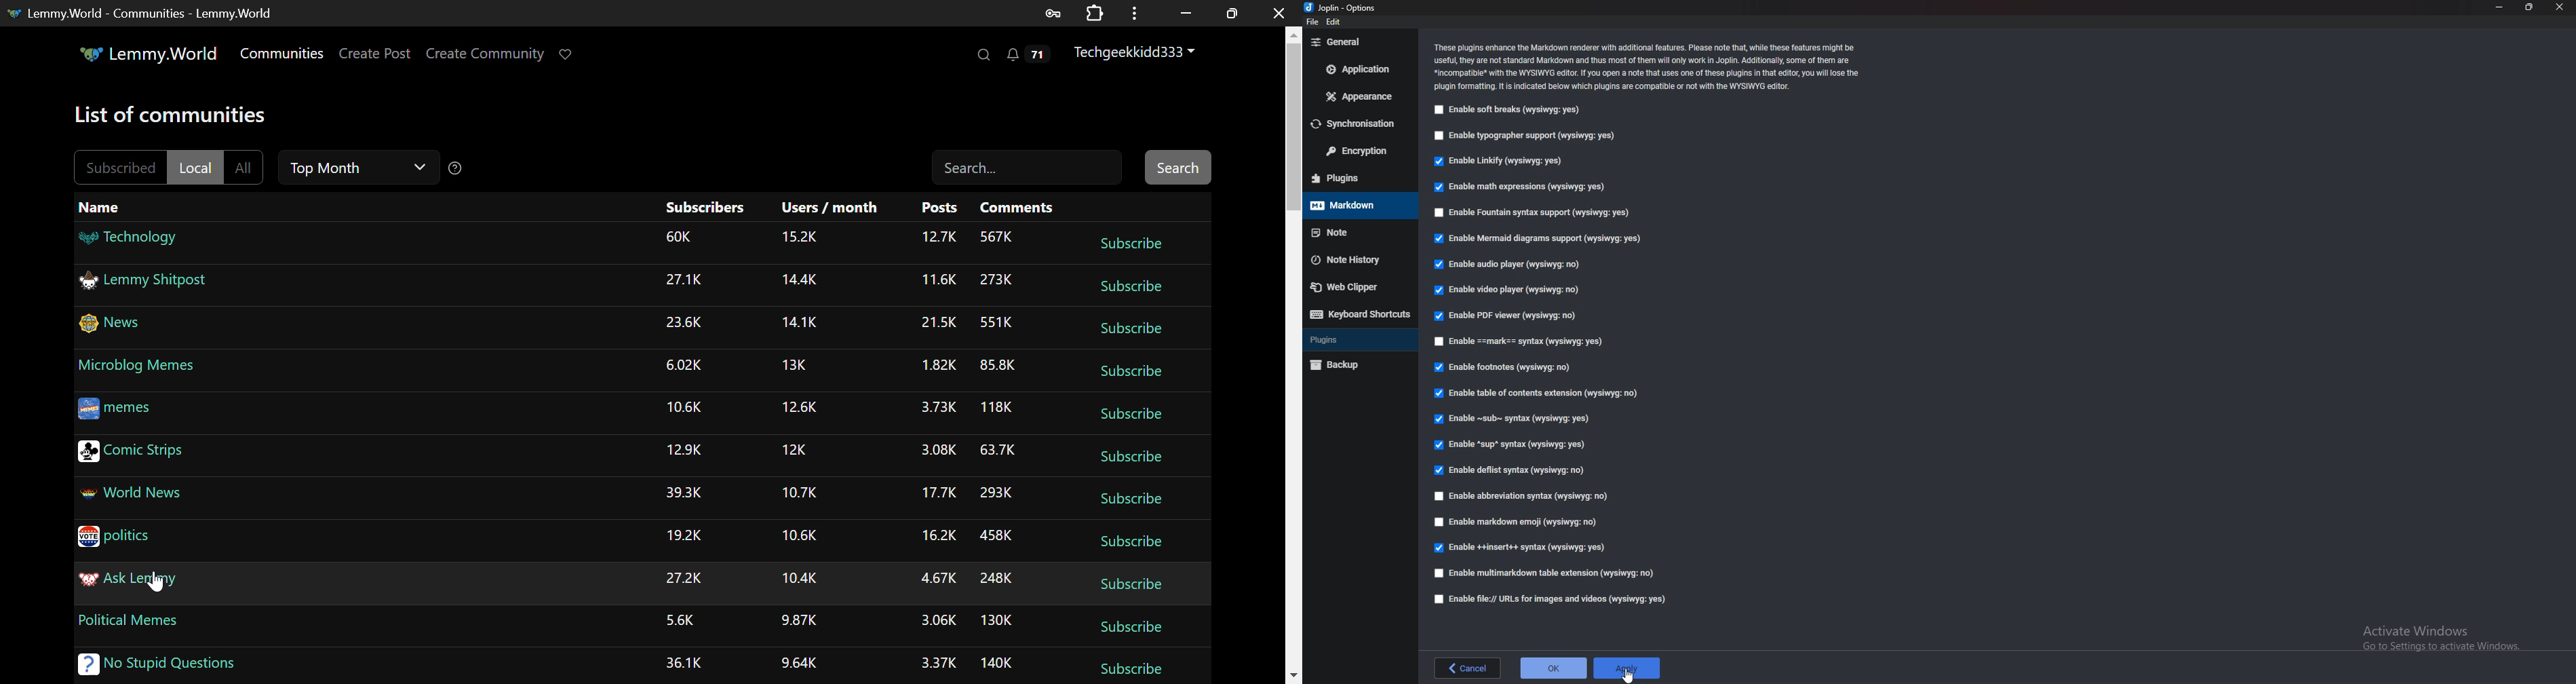  Describe the element at coordinates (1468, 667) in the screenshot. I see `back` at that location.